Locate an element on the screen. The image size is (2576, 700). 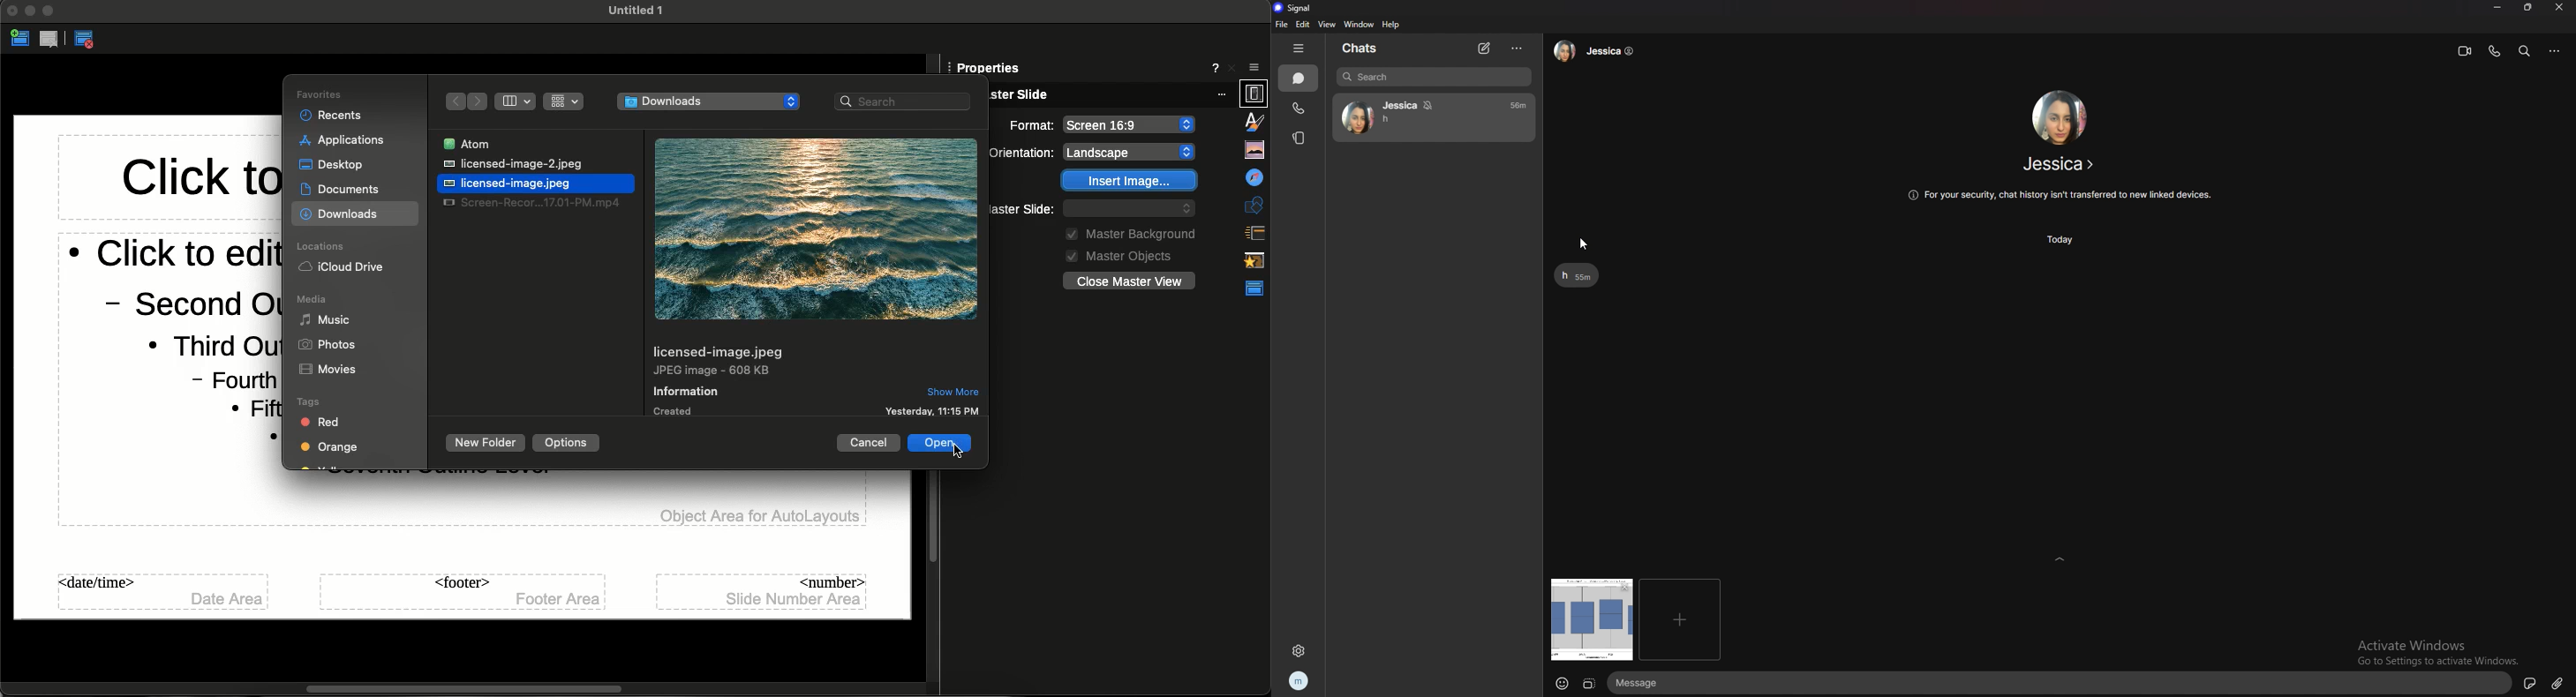
add another attachment is located at coordinates (1680, 620).